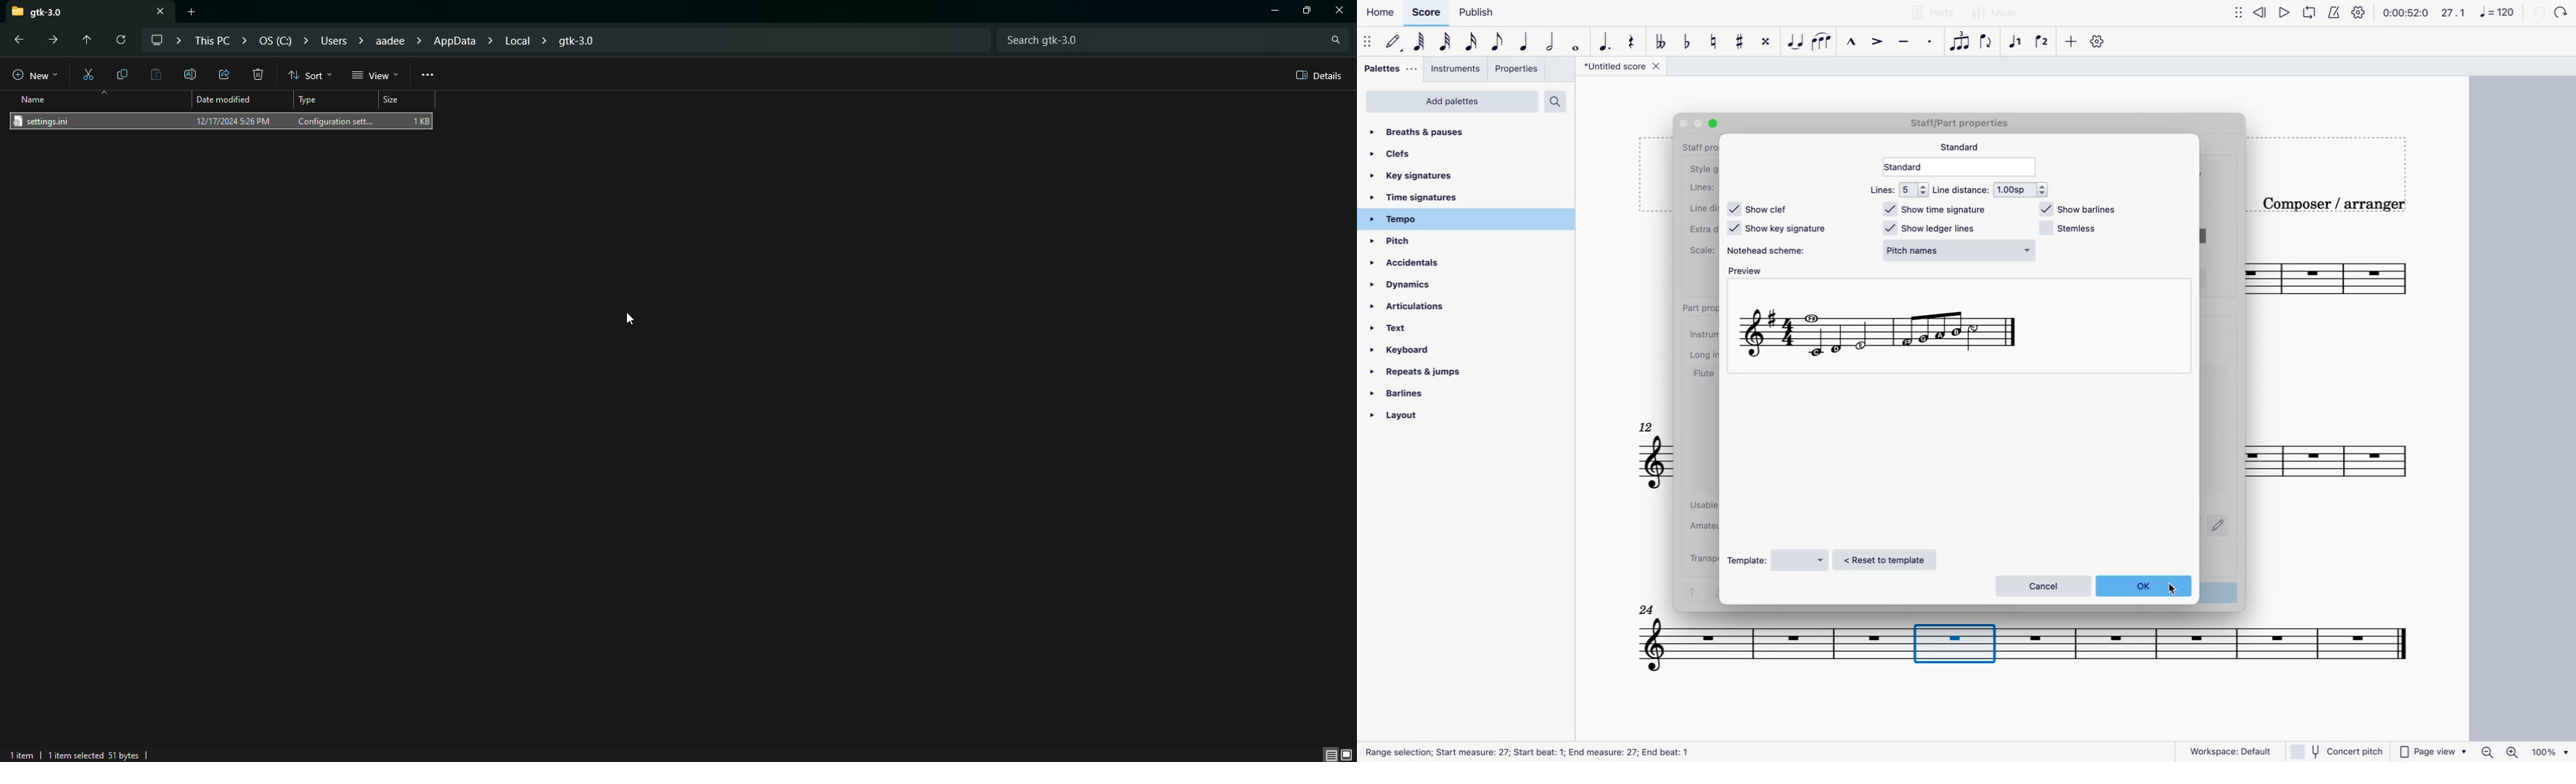 Image resolution: width=2576 pixels, height=784 pixels. Describe the element at coordinates (1472, 42) in the screenshot. I see `16th note` at that location.